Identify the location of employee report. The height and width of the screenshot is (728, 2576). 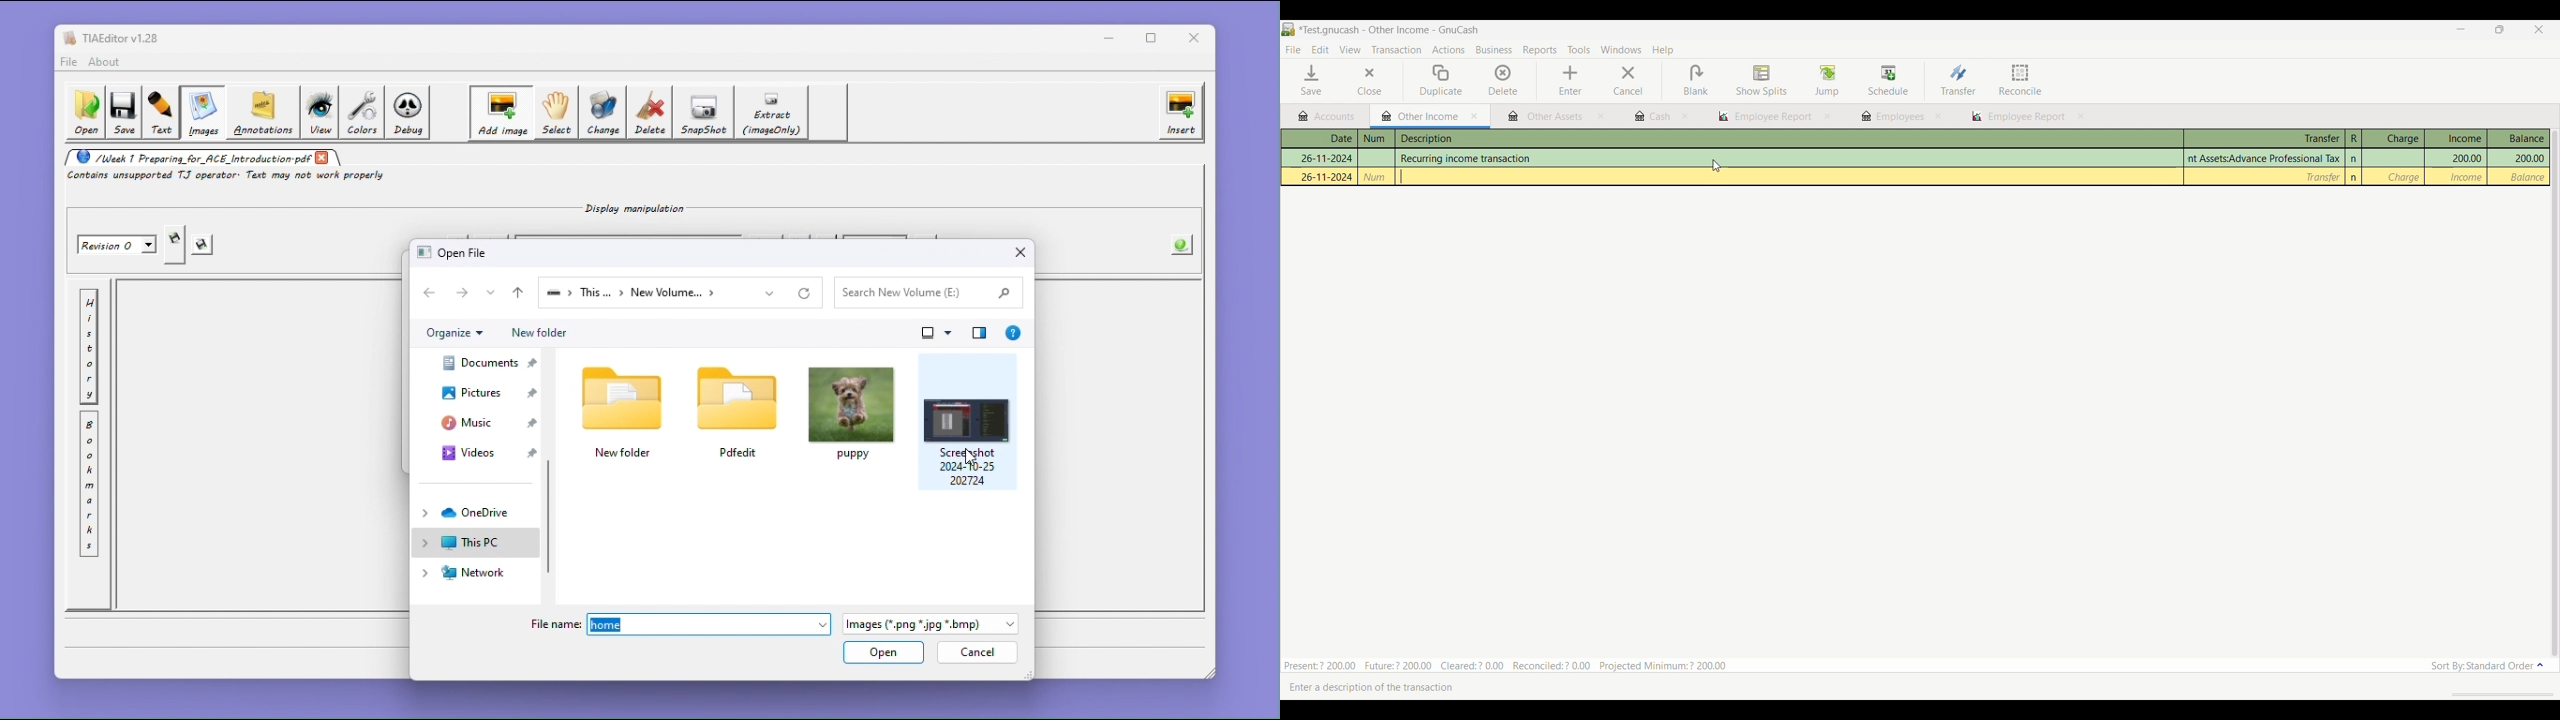
(1764, 117).